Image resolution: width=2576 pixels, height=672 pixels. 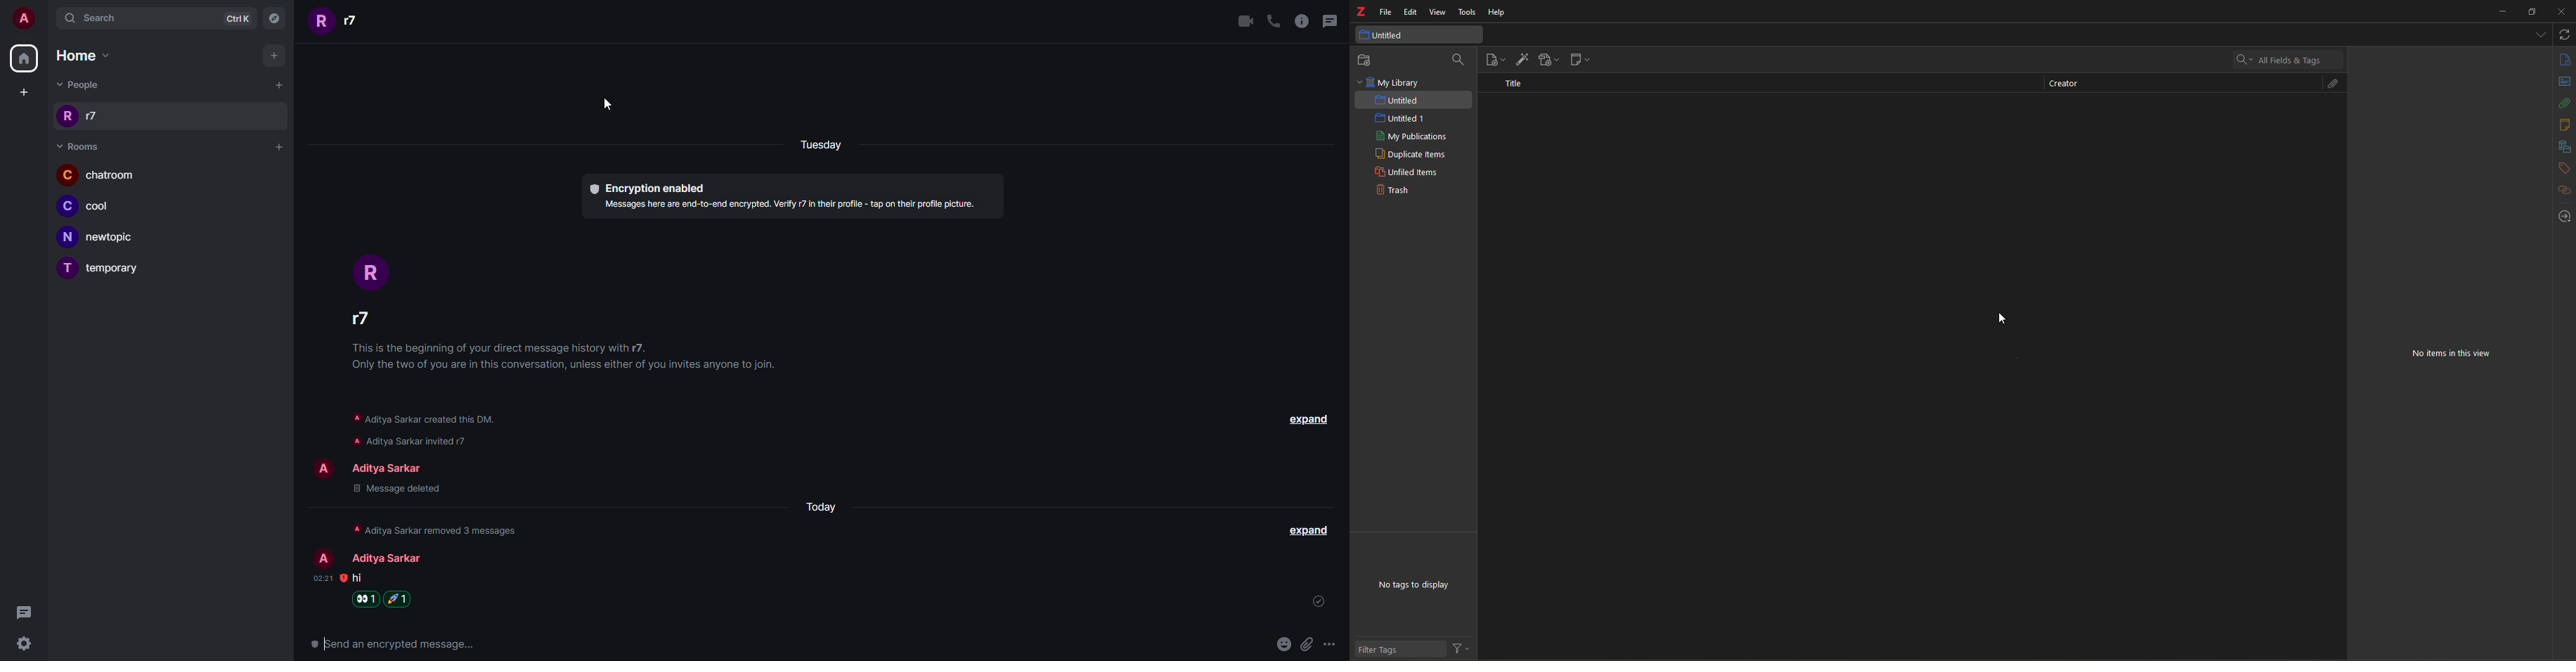 I want to click on hyperlink, so click(x=2564, y=191).